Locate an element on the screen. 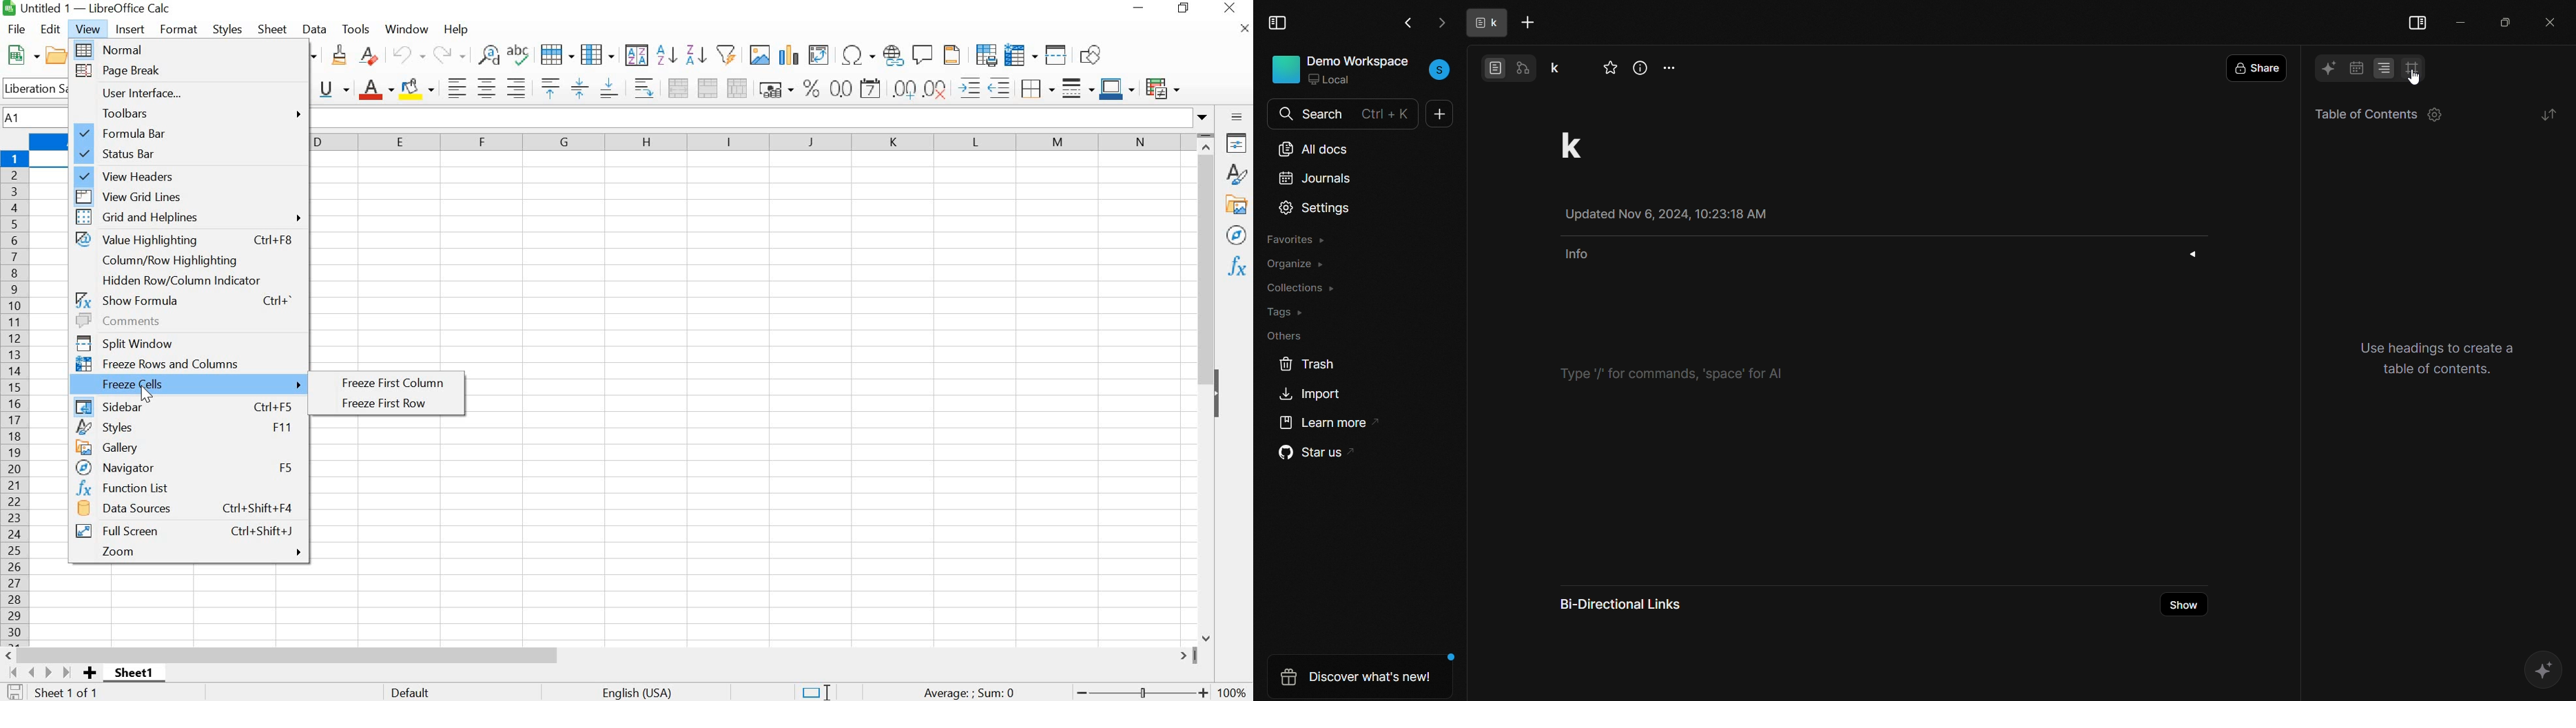 The width and height of the screenshot is (2576, 728). CLOSE is located at coordinates (1230, 10).